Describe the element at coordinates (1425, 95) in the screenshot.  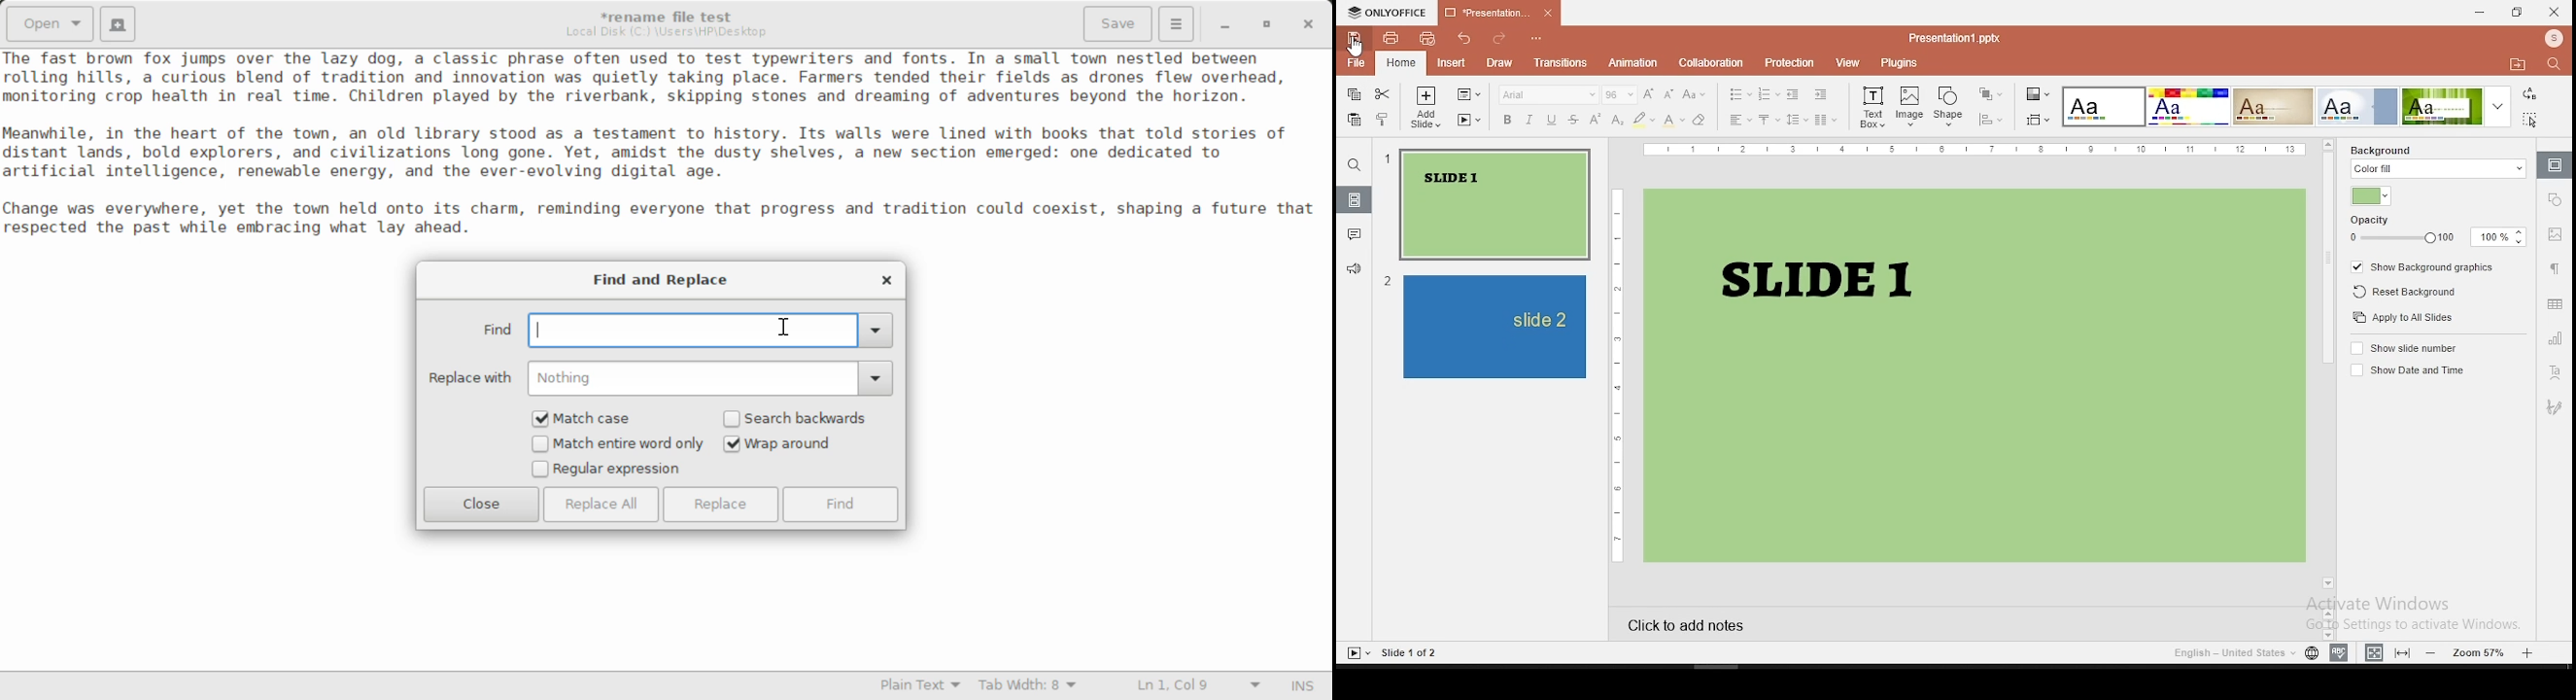
I see `add slide` at that location.